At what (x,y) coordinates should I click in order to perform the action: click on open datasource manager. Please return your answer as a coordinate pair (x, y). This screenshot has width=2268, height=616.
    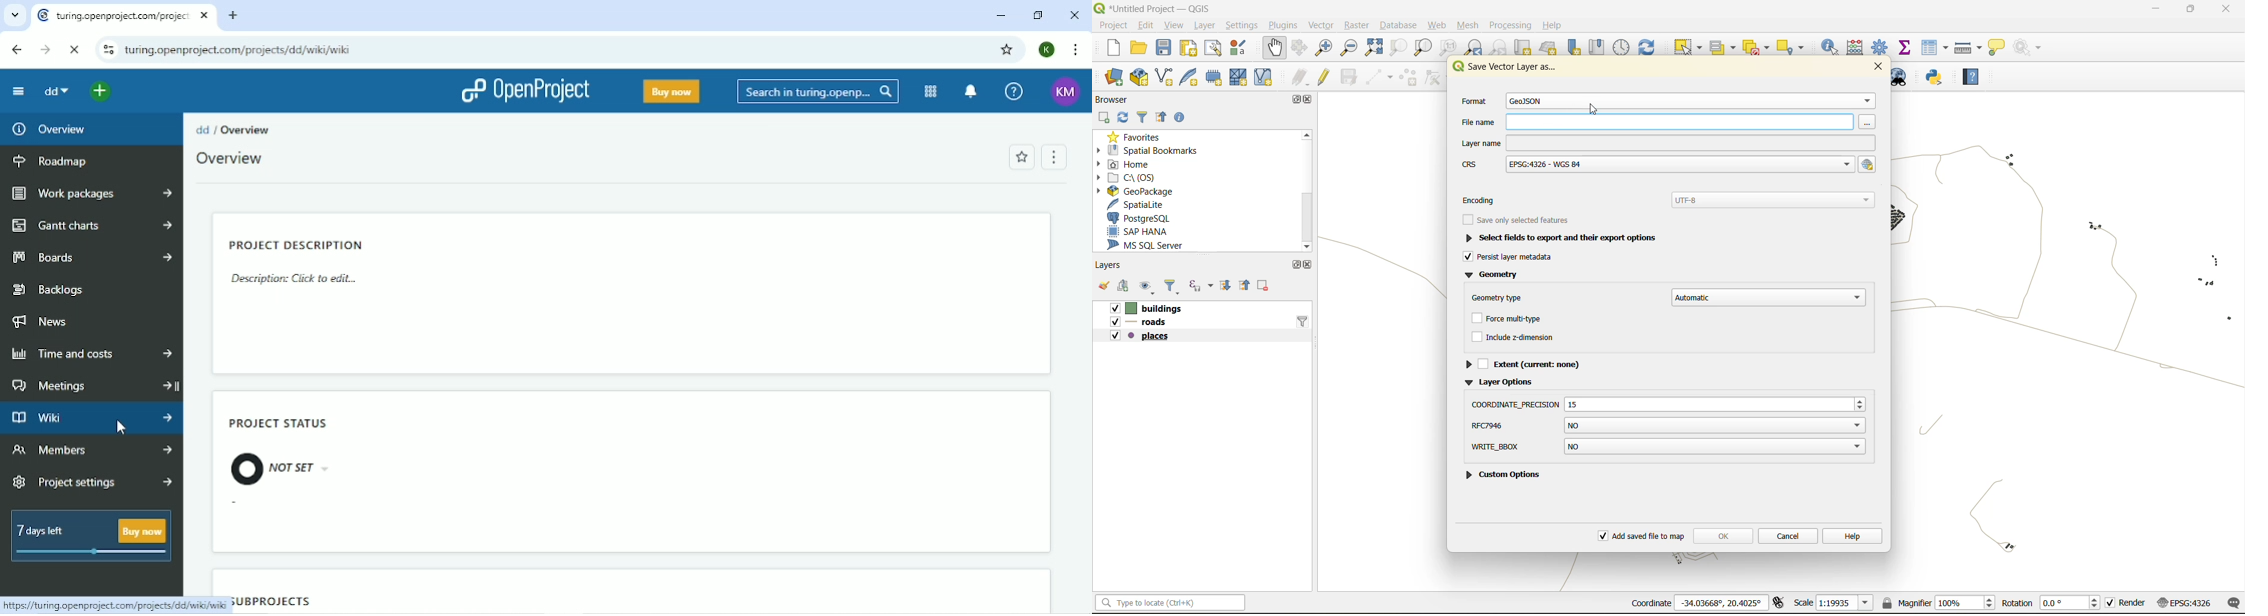
    Looking at the image, I should click on (1111, 77).